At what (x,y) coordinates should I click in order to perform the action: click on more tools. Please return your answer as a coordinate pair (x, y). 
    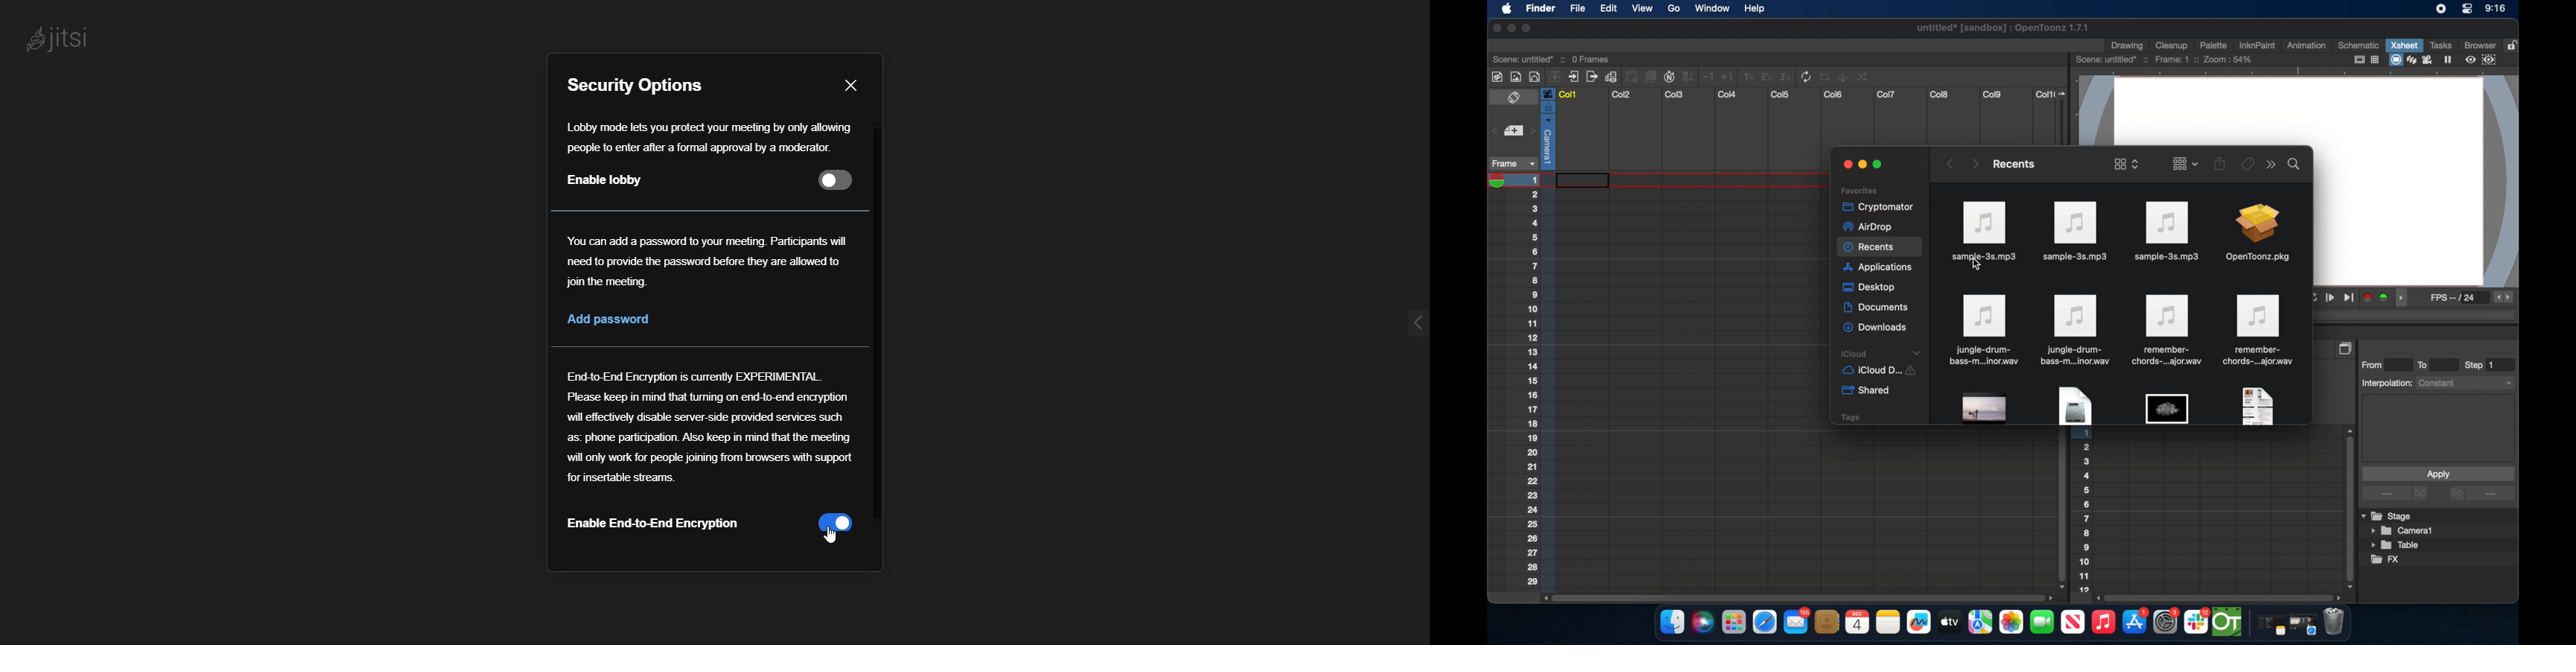
    Looking at the image, I should click on (1681, 76).